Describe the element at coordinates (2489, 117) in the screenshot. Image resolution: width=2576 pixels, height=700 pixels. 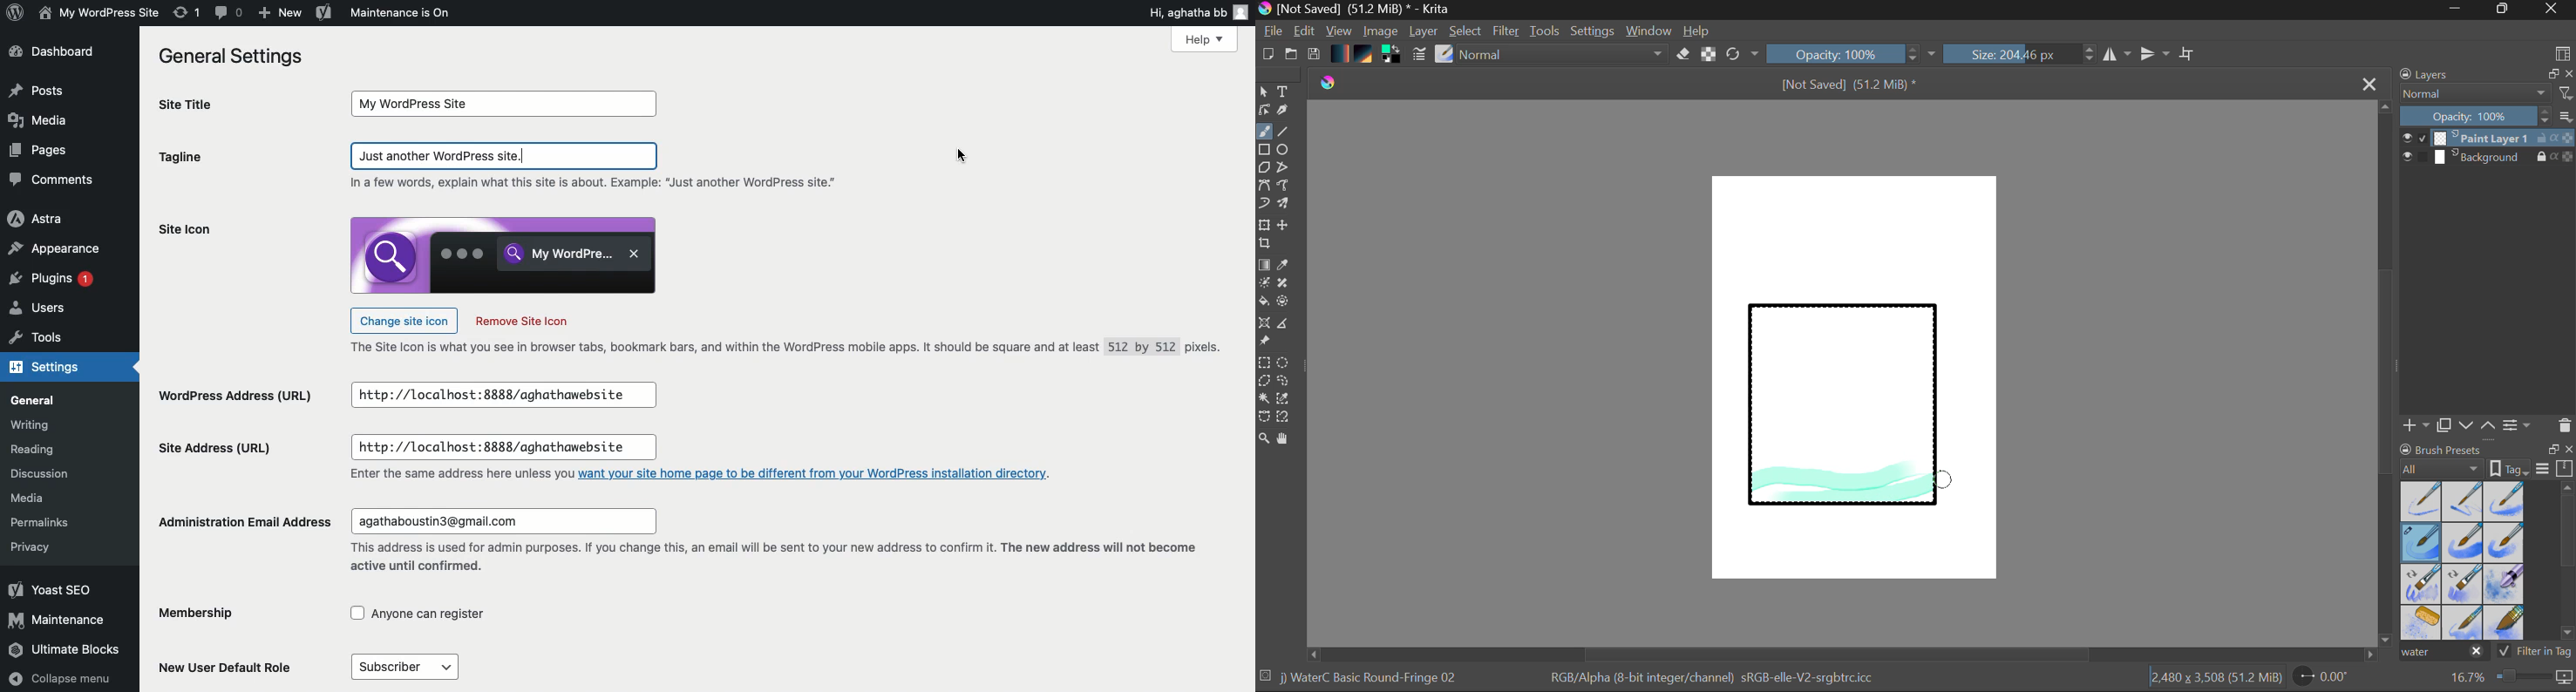
I see `Layer Opacity` at that location.